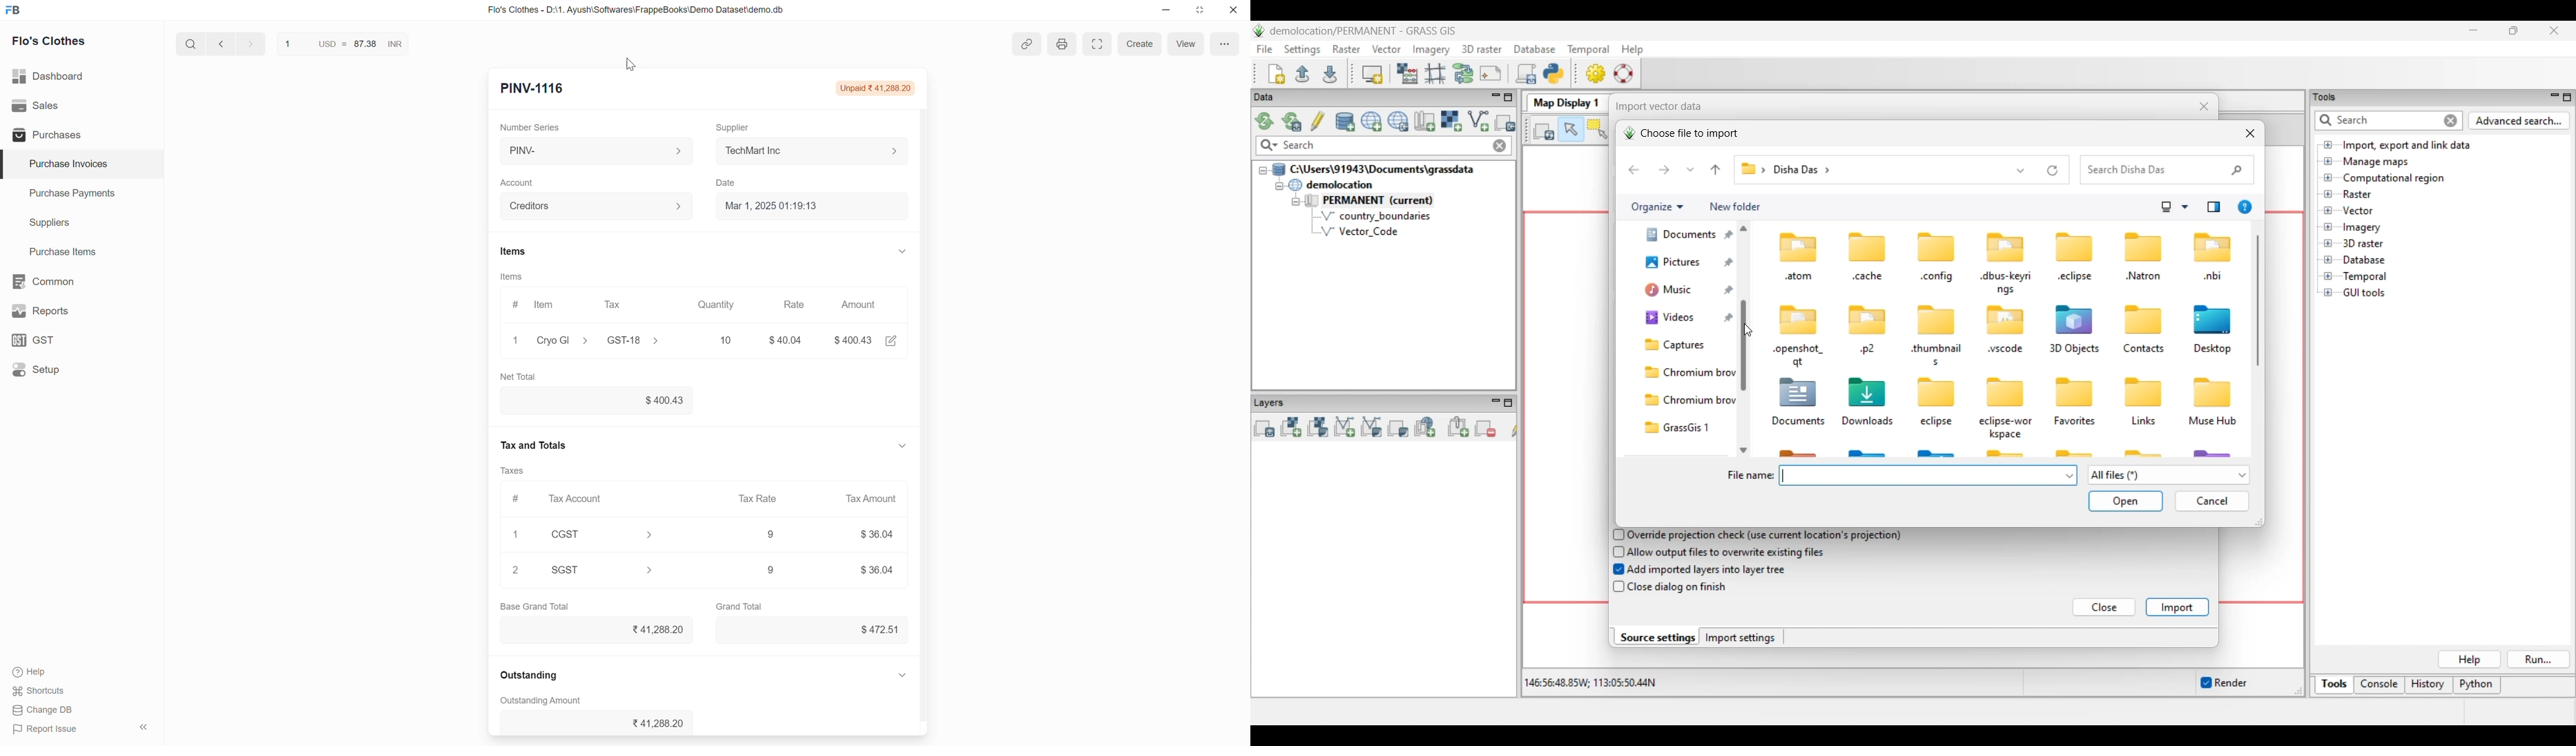 This screenshot has width=2576, height=756. Describe the element at coordinates (893, 342) in the screenshot. I see `edit` at that location.